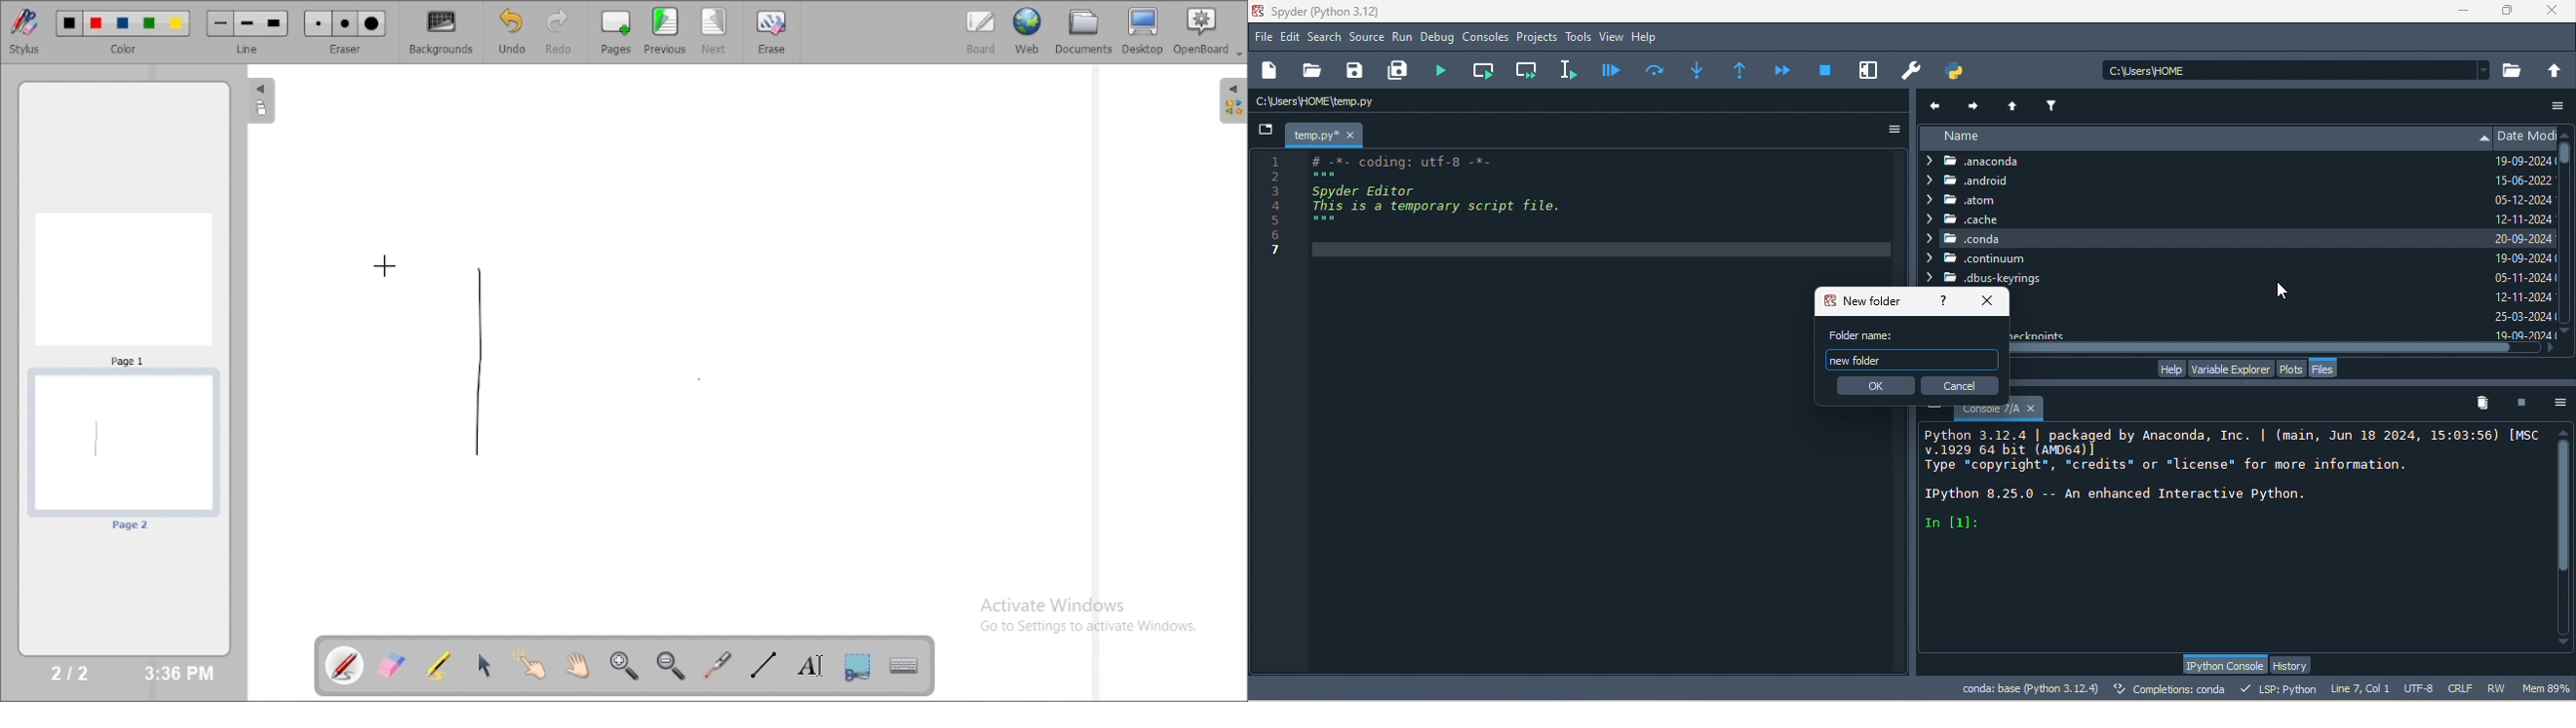 The height and width of the screenshot is (728, 2576). Describe the element at coordinates (1272, 71) in the screenshot. I see `new` at that location.